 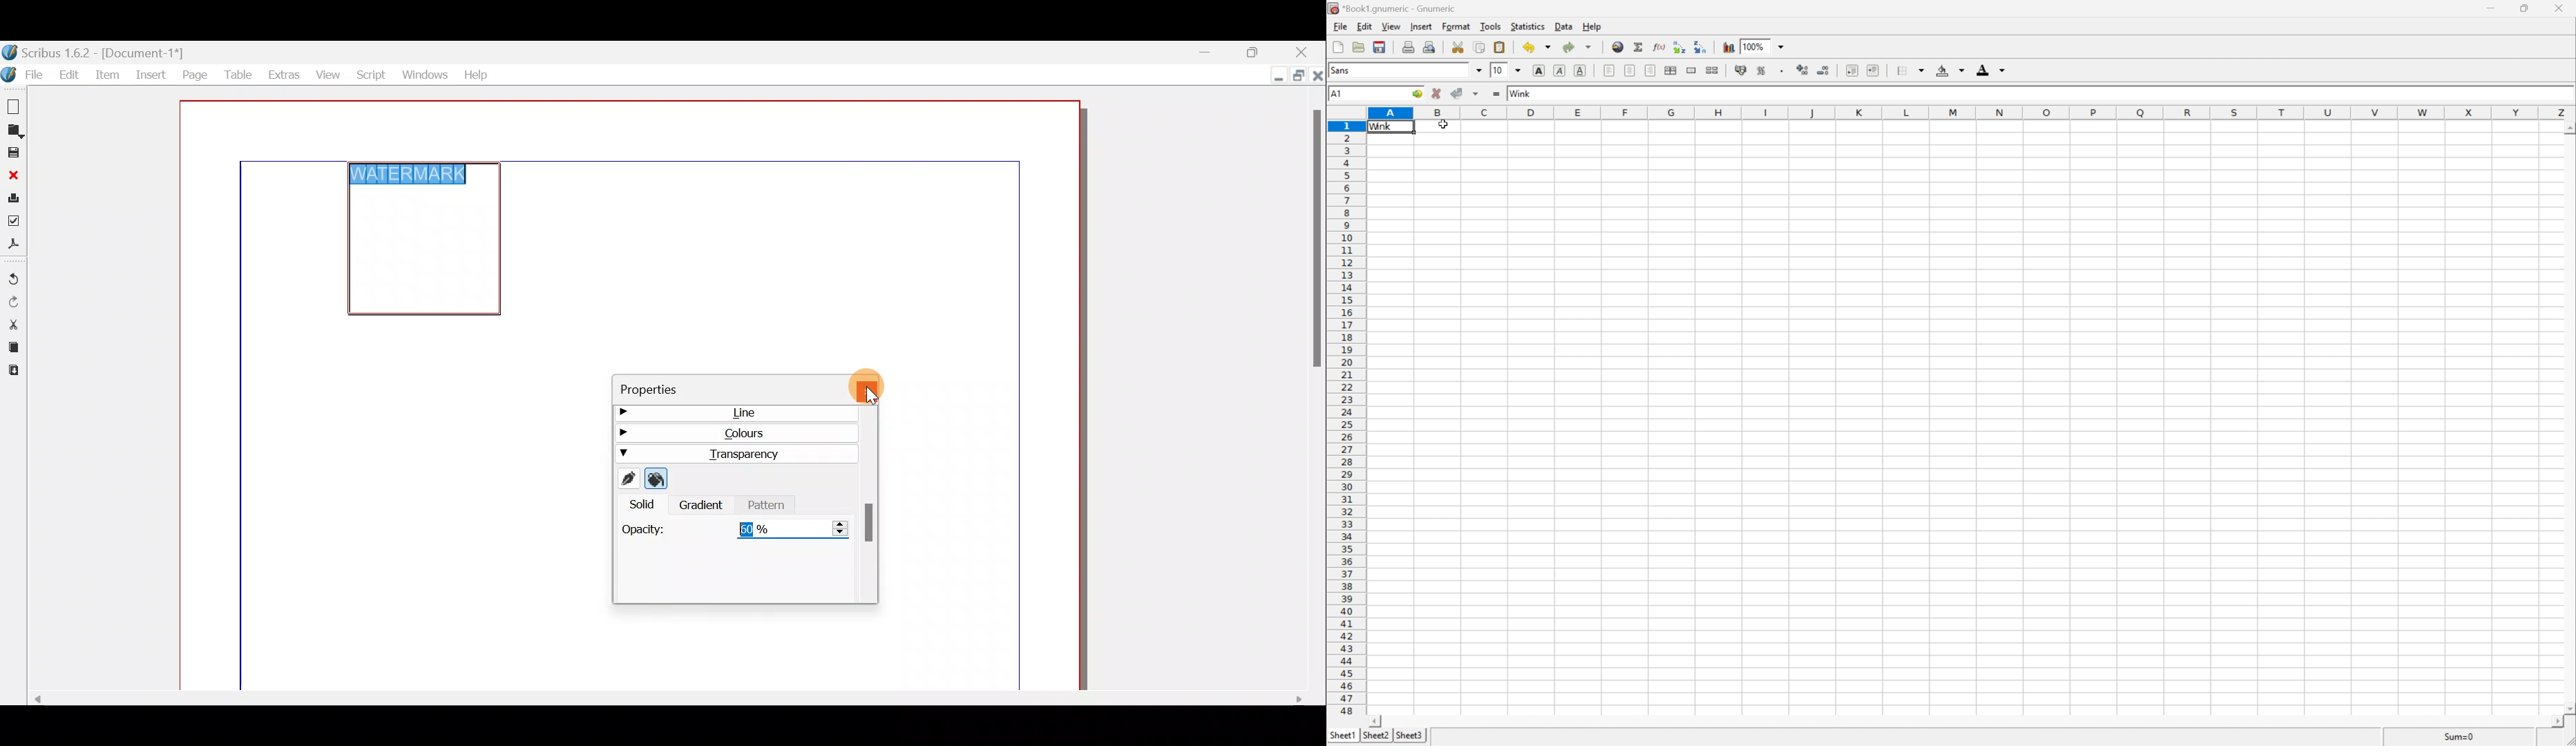 What do you see at coordinates (1254, 50) in the screenshot?
I see `Maximise` at bounding box center [1254, 50].